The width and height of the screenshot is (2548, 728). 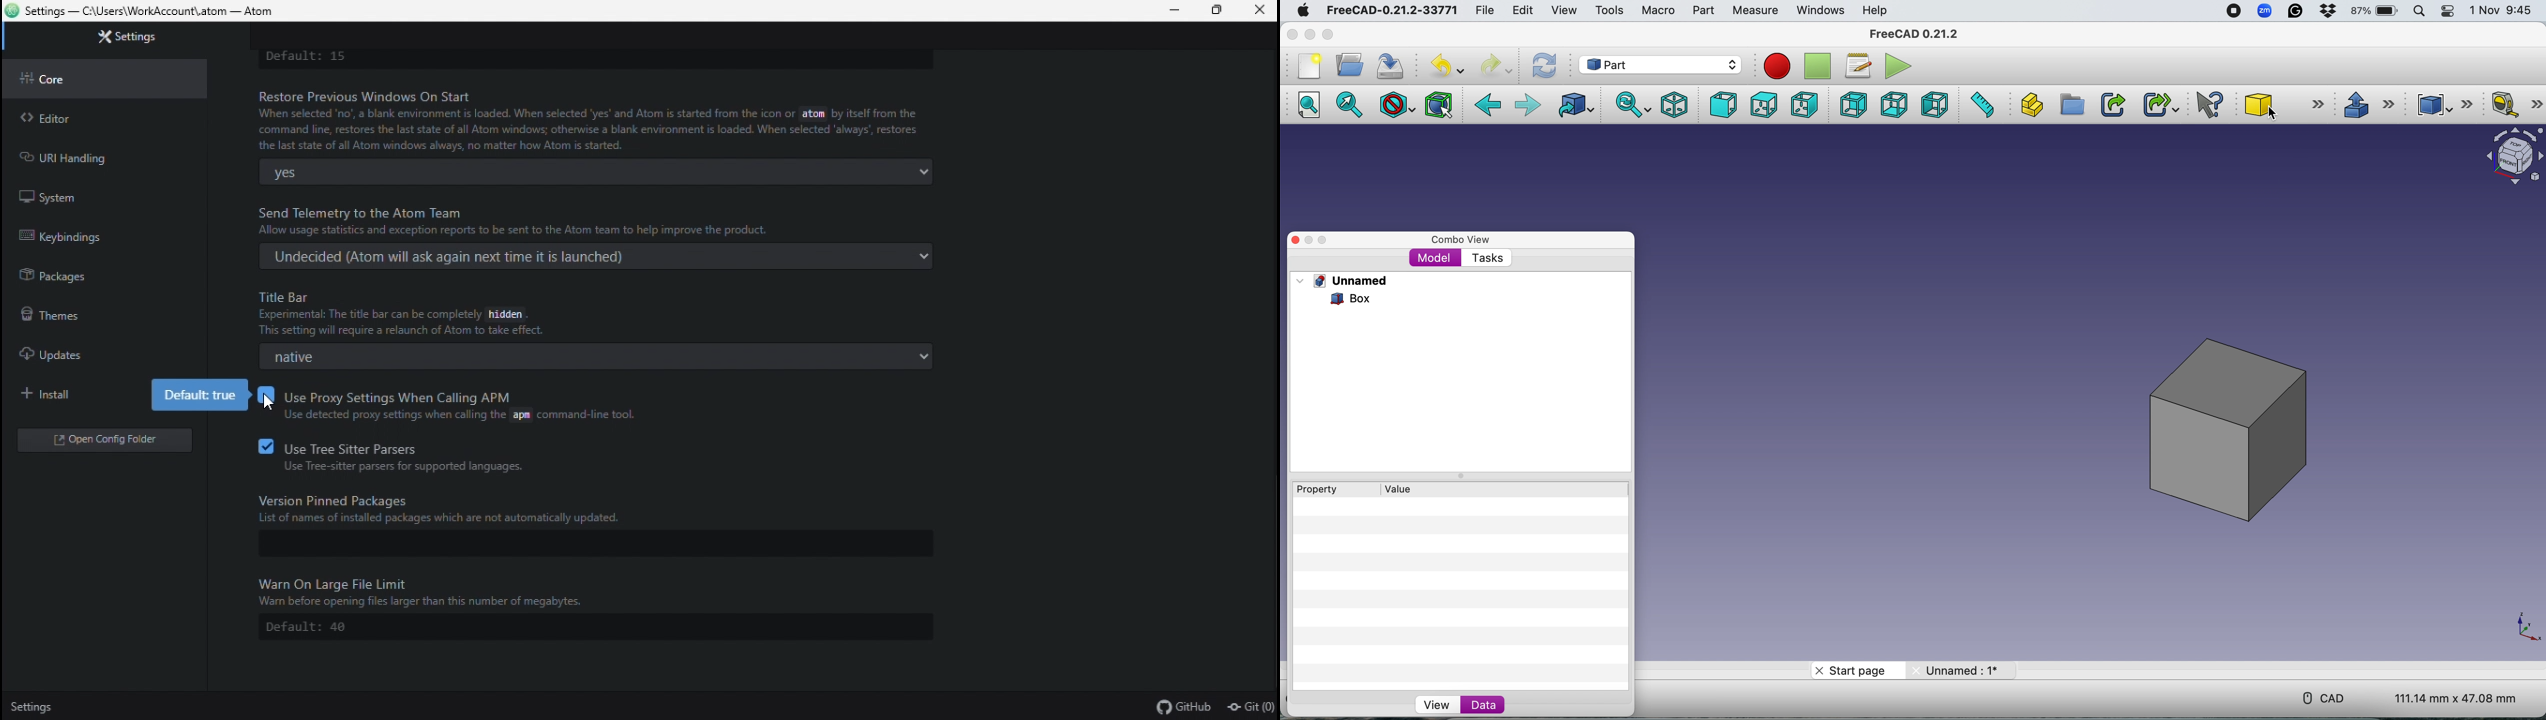 I want to click on Create group, so click(x=2071, y=105).